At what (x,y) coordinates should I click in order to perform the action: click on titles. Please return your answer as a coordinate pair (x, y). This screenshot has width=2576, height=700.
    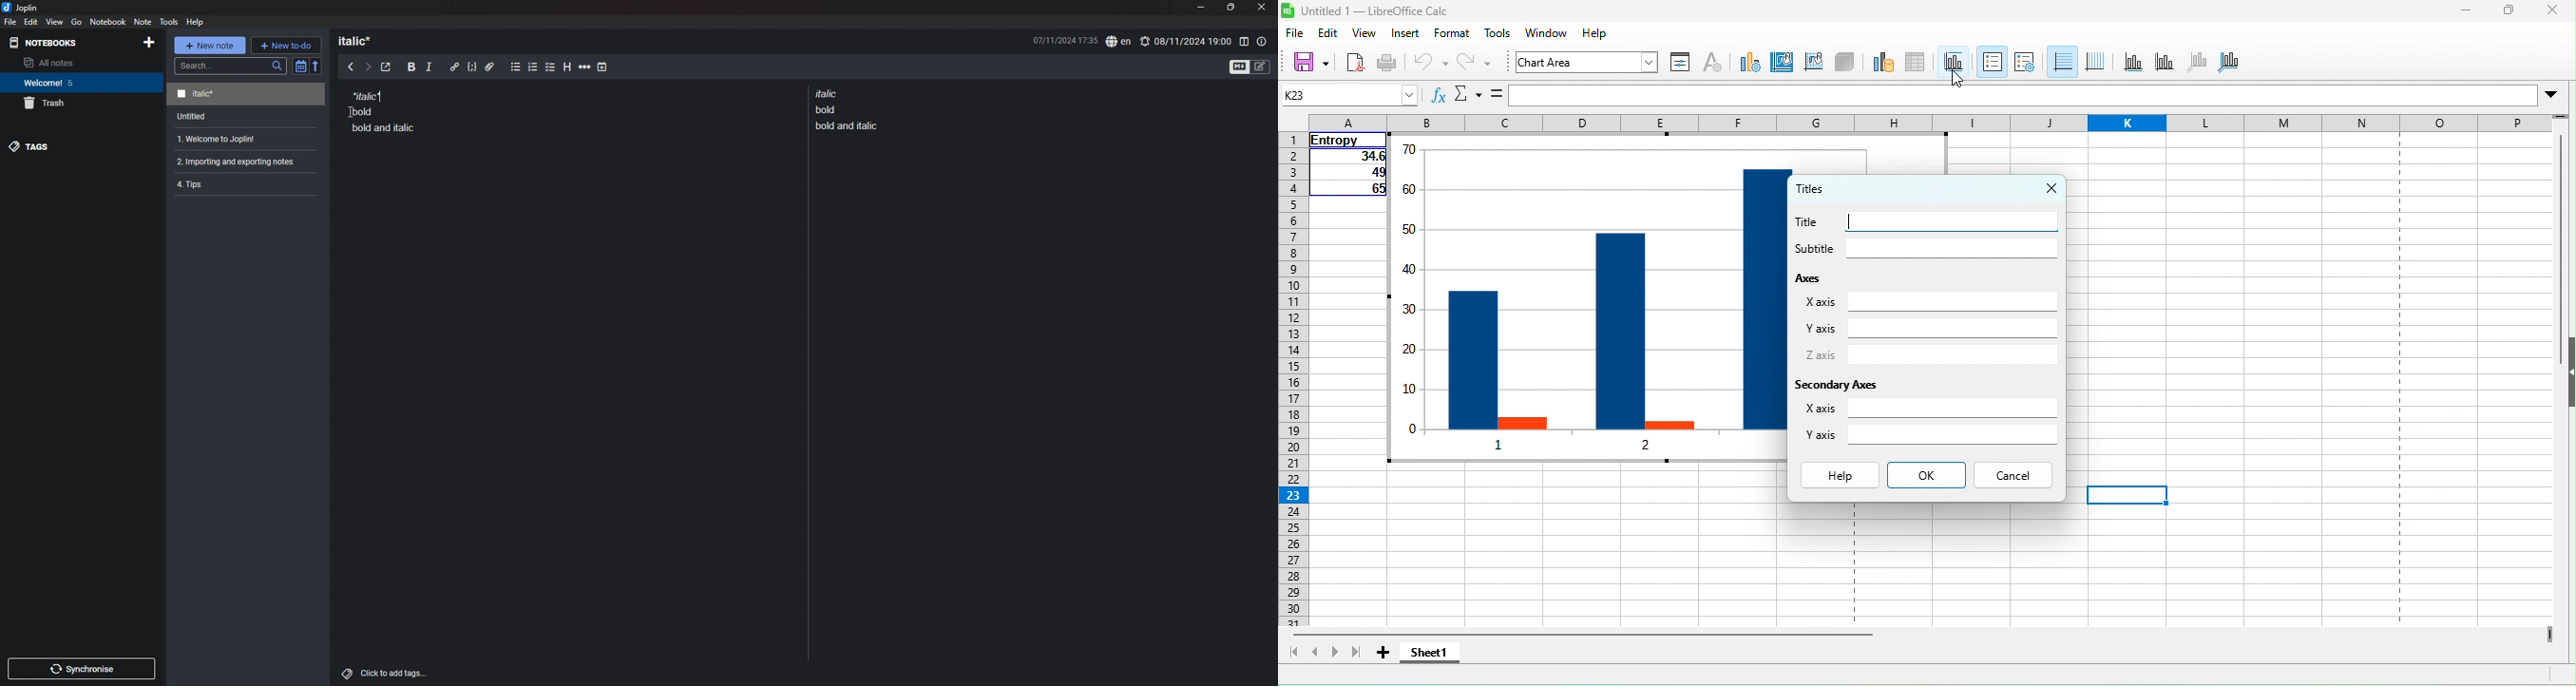
    Looking at the image, I should click on (1825, 188).